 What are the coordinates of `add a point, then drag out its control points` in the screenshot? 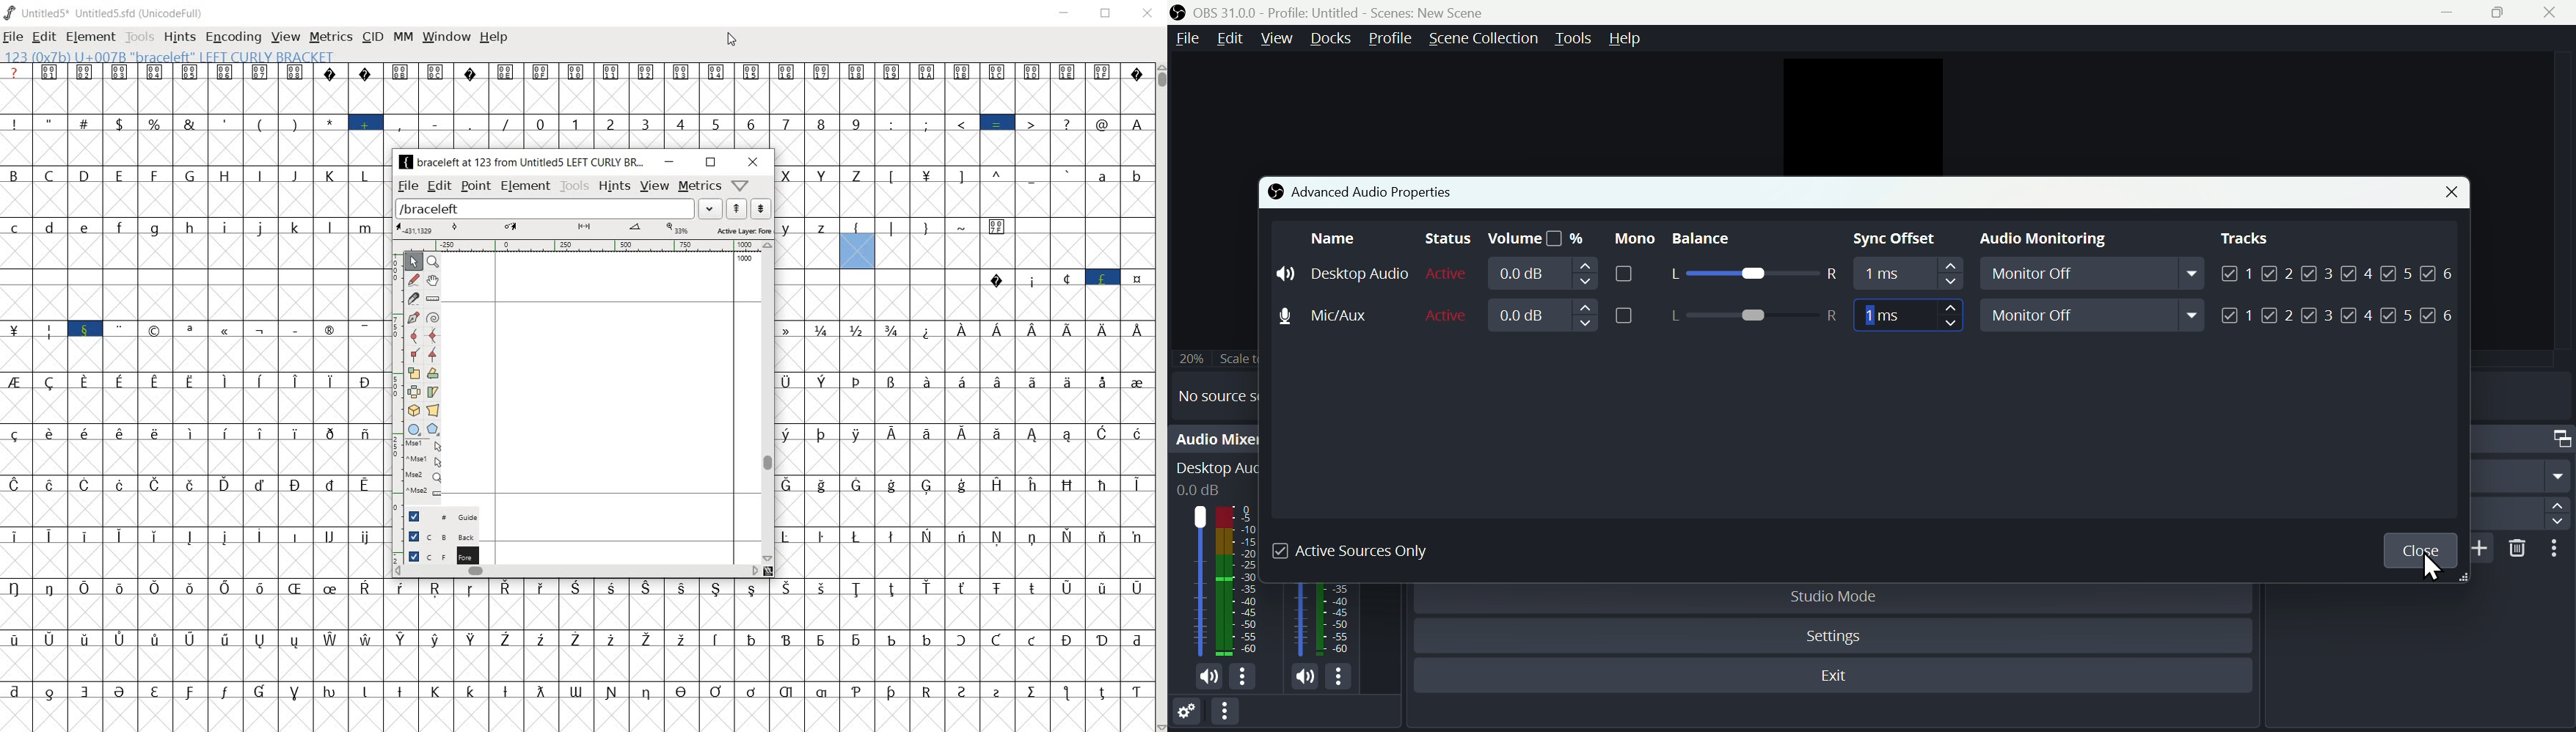 It's located at (411, 317).